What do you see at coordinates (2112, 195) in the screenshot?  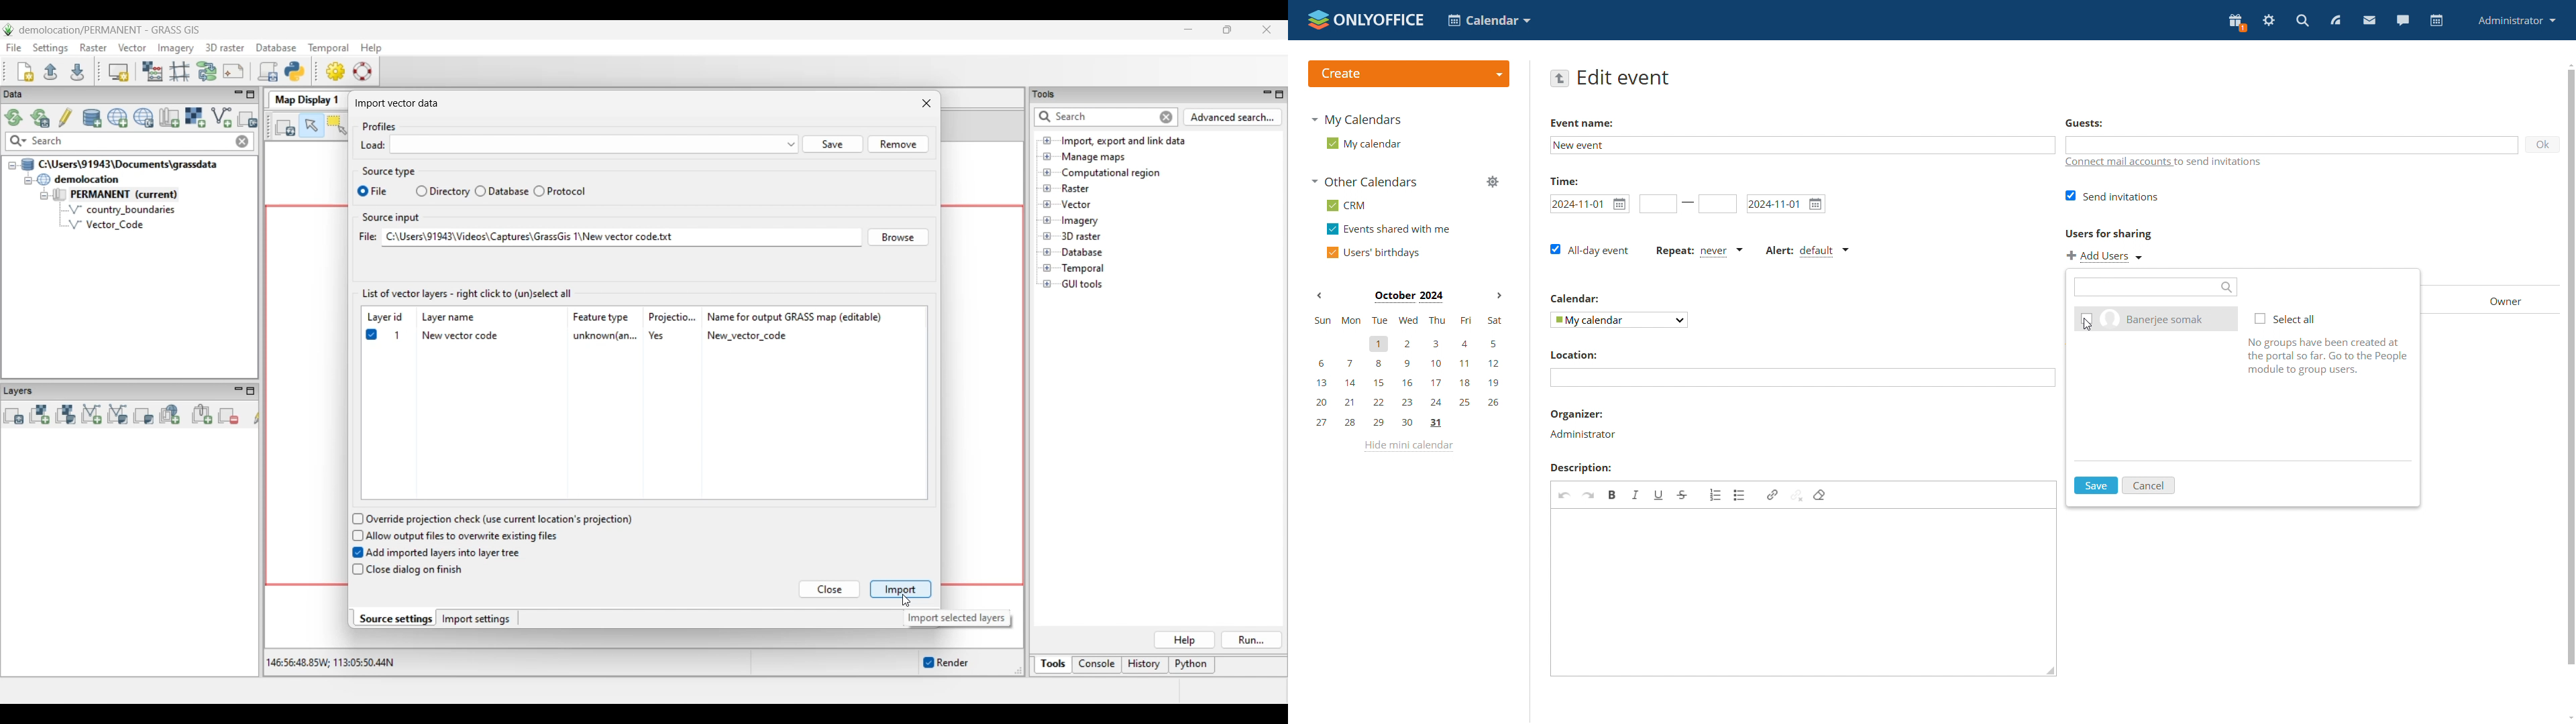 I see `send invitations` at bounding box center [2112, 195].